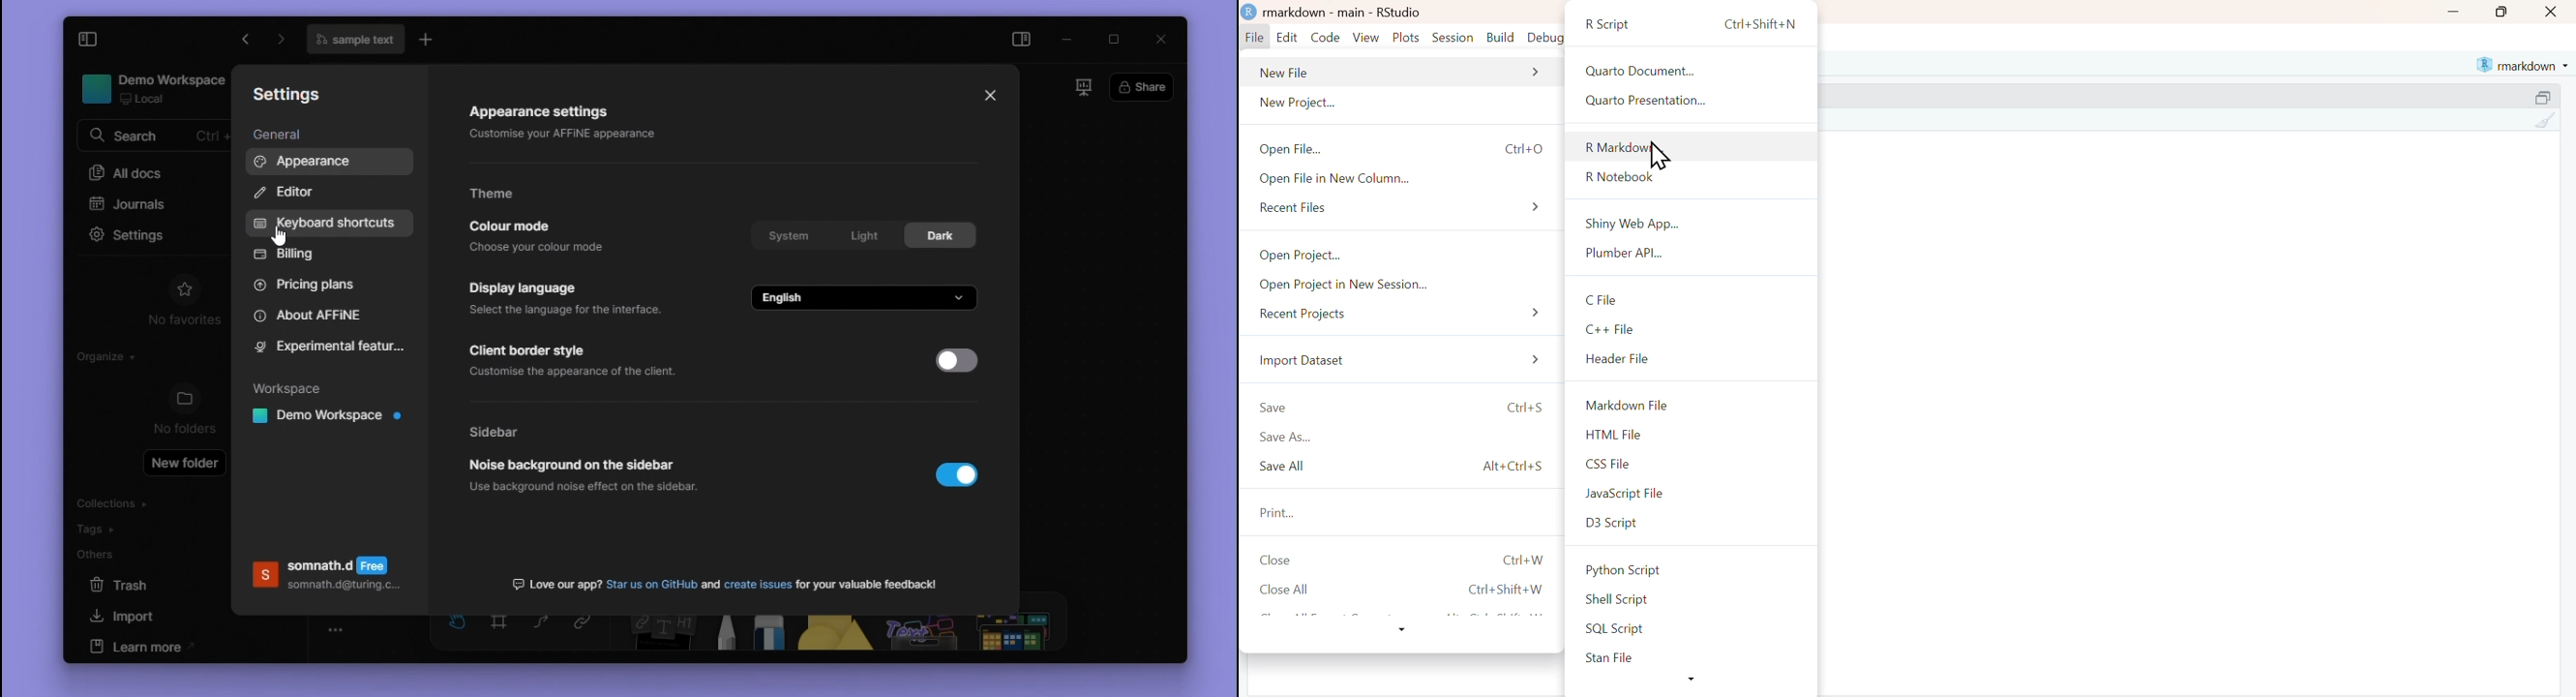 The width and height of the screenshot is (2576, 700). What do you see at coordinates (1697, 102) in the screenshot?
I see `Quarto Presentation...` at bounding box center [1697, 102].